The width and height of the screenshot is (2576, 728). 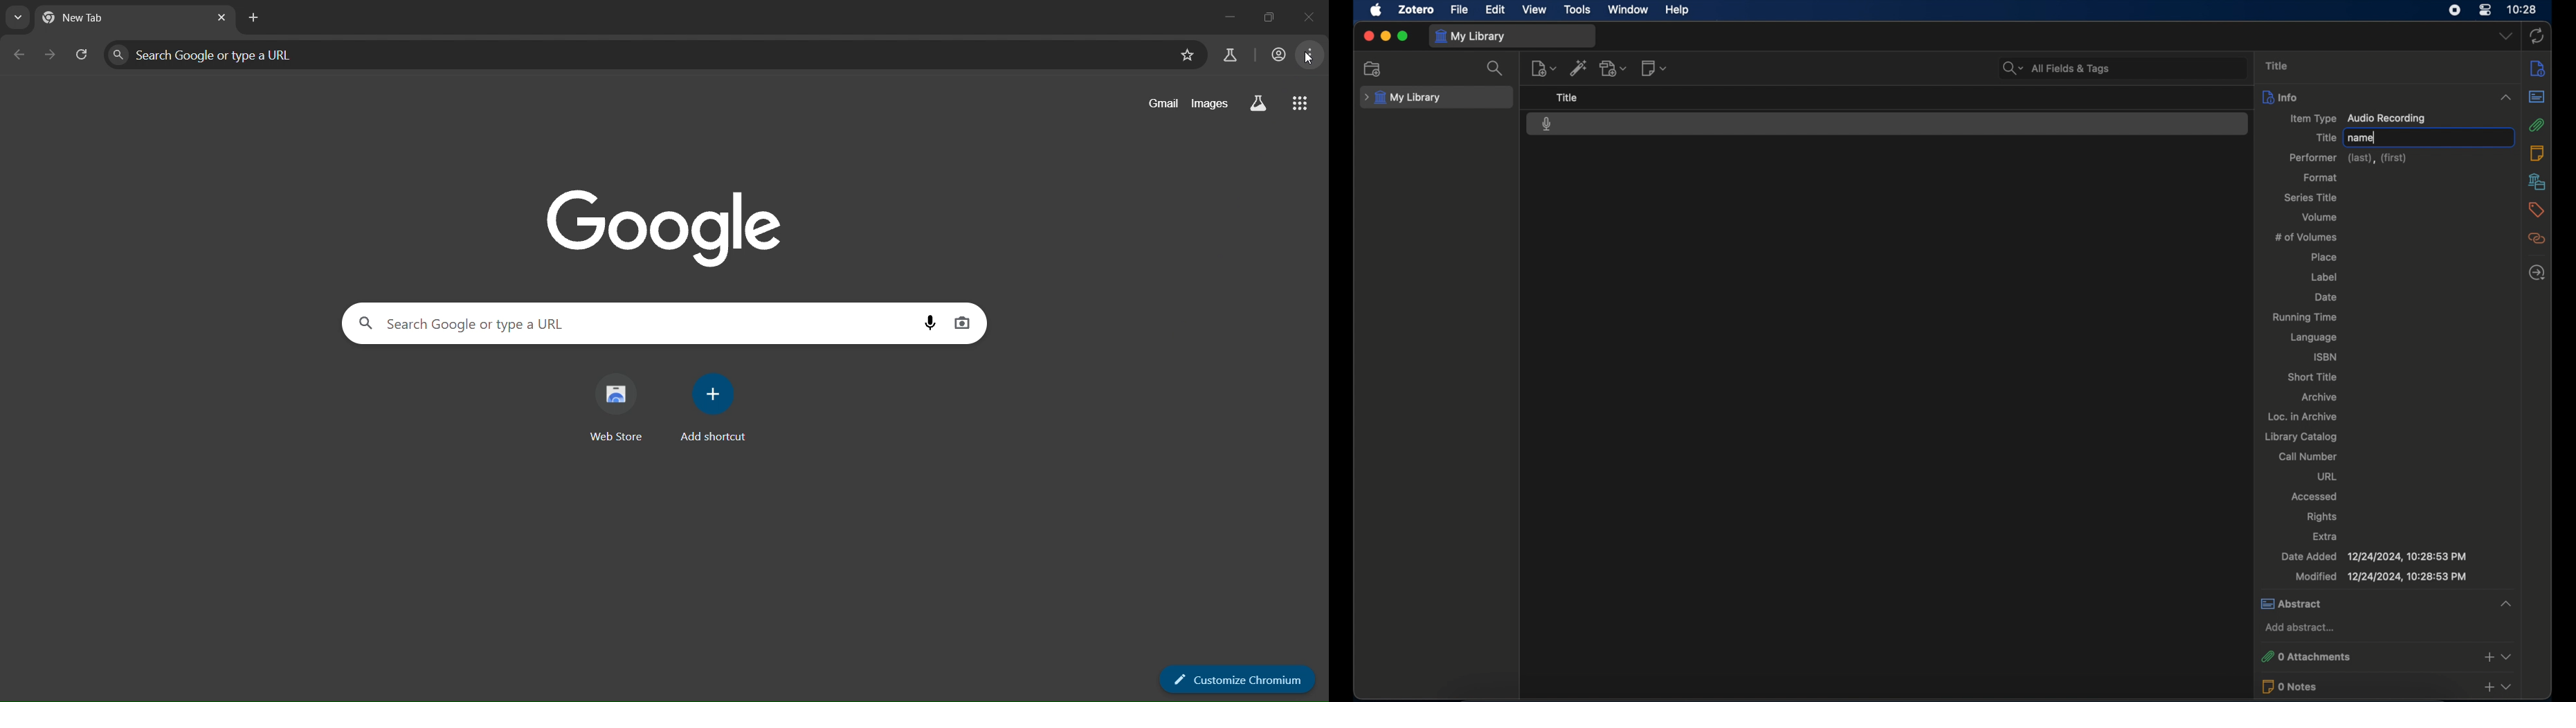 I want to click on go back one page, so click(x=20, y=55).